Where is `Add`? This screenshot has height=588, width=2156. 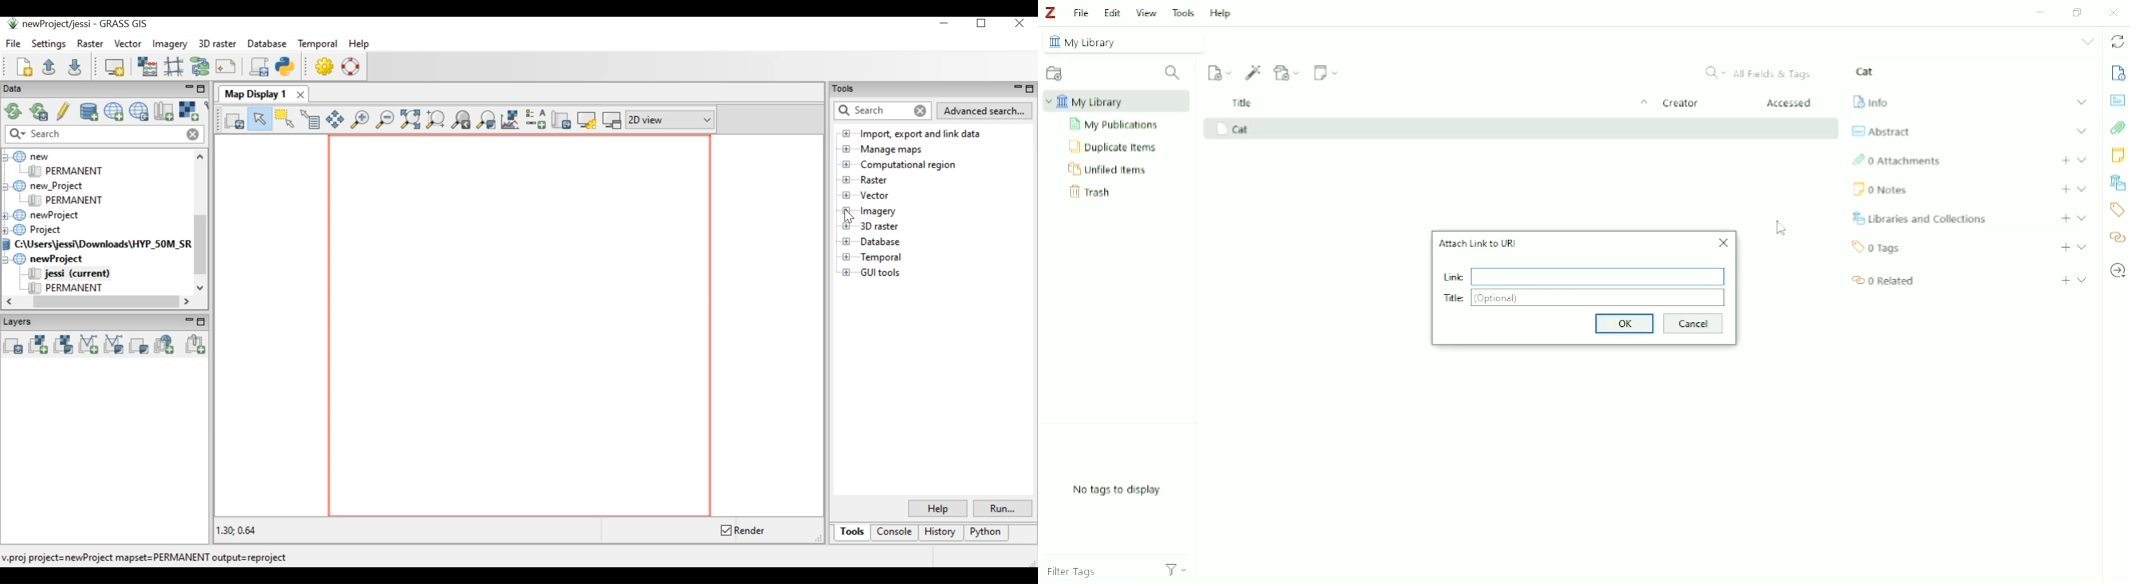
Add is located at coordinates (2066, 281).